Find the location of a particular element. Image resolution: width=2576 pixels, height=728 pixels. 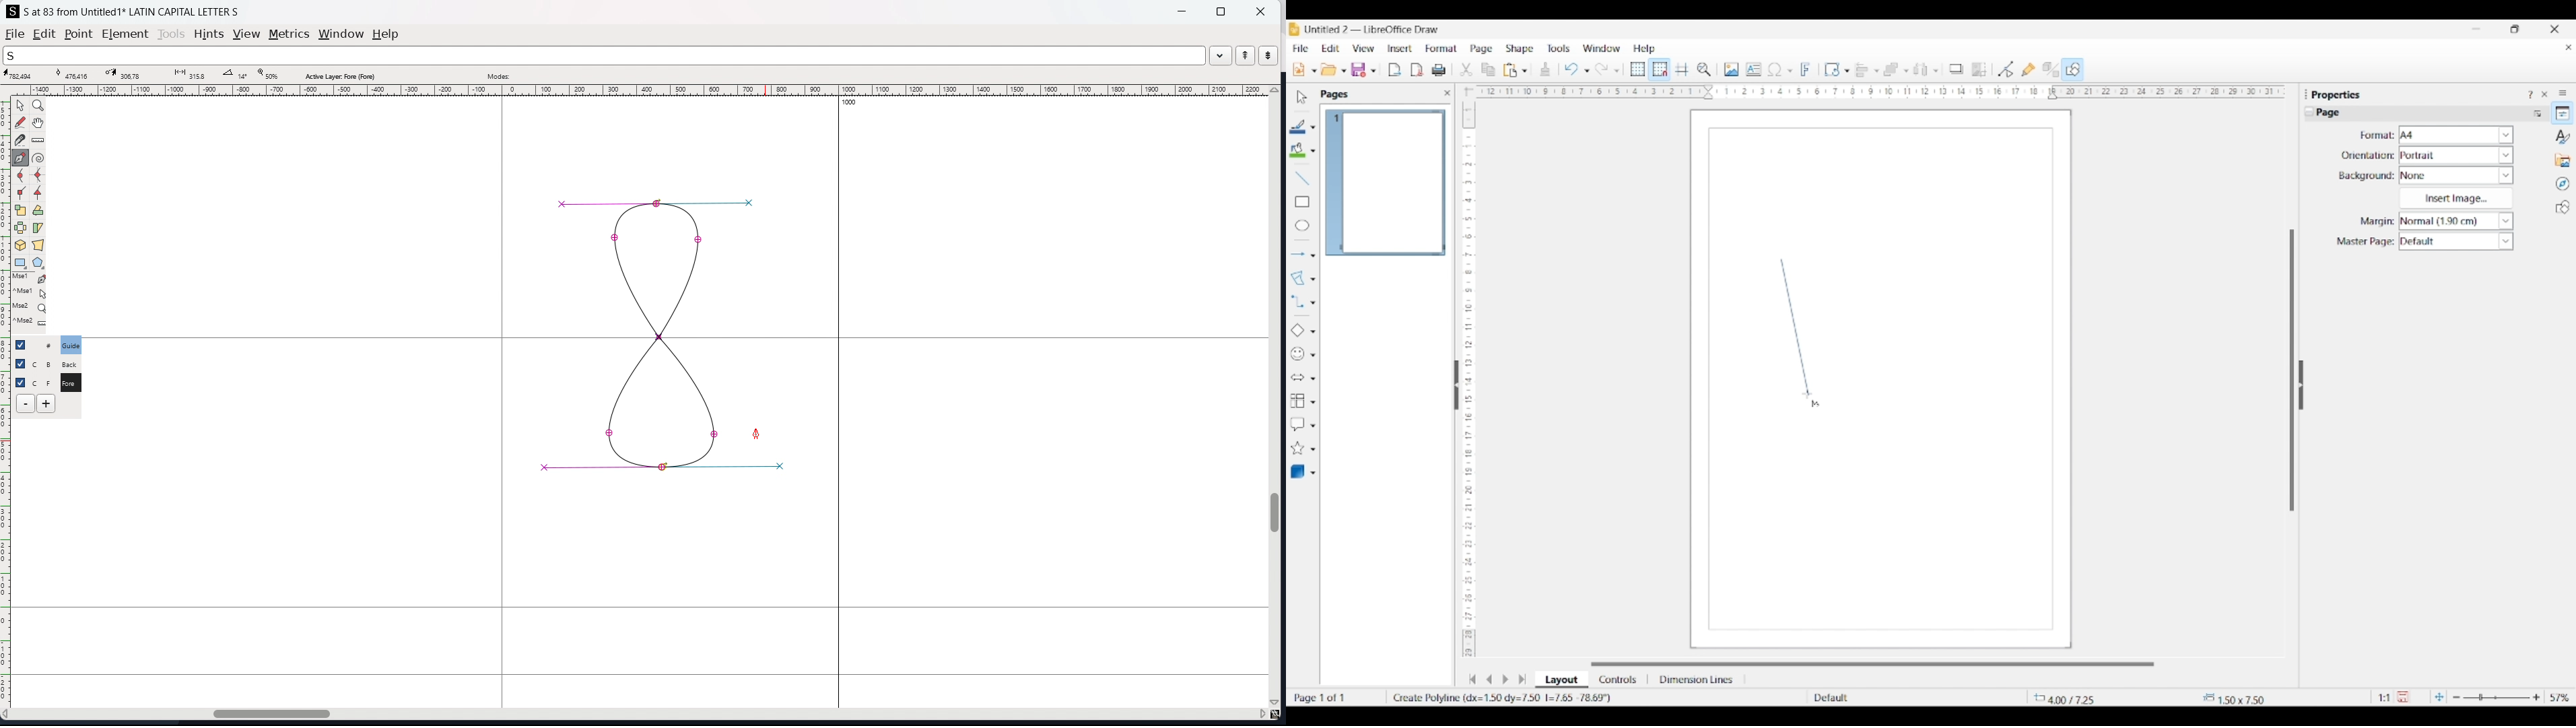

Slider to change zoom in/out is located at coordinates (2496, 697).